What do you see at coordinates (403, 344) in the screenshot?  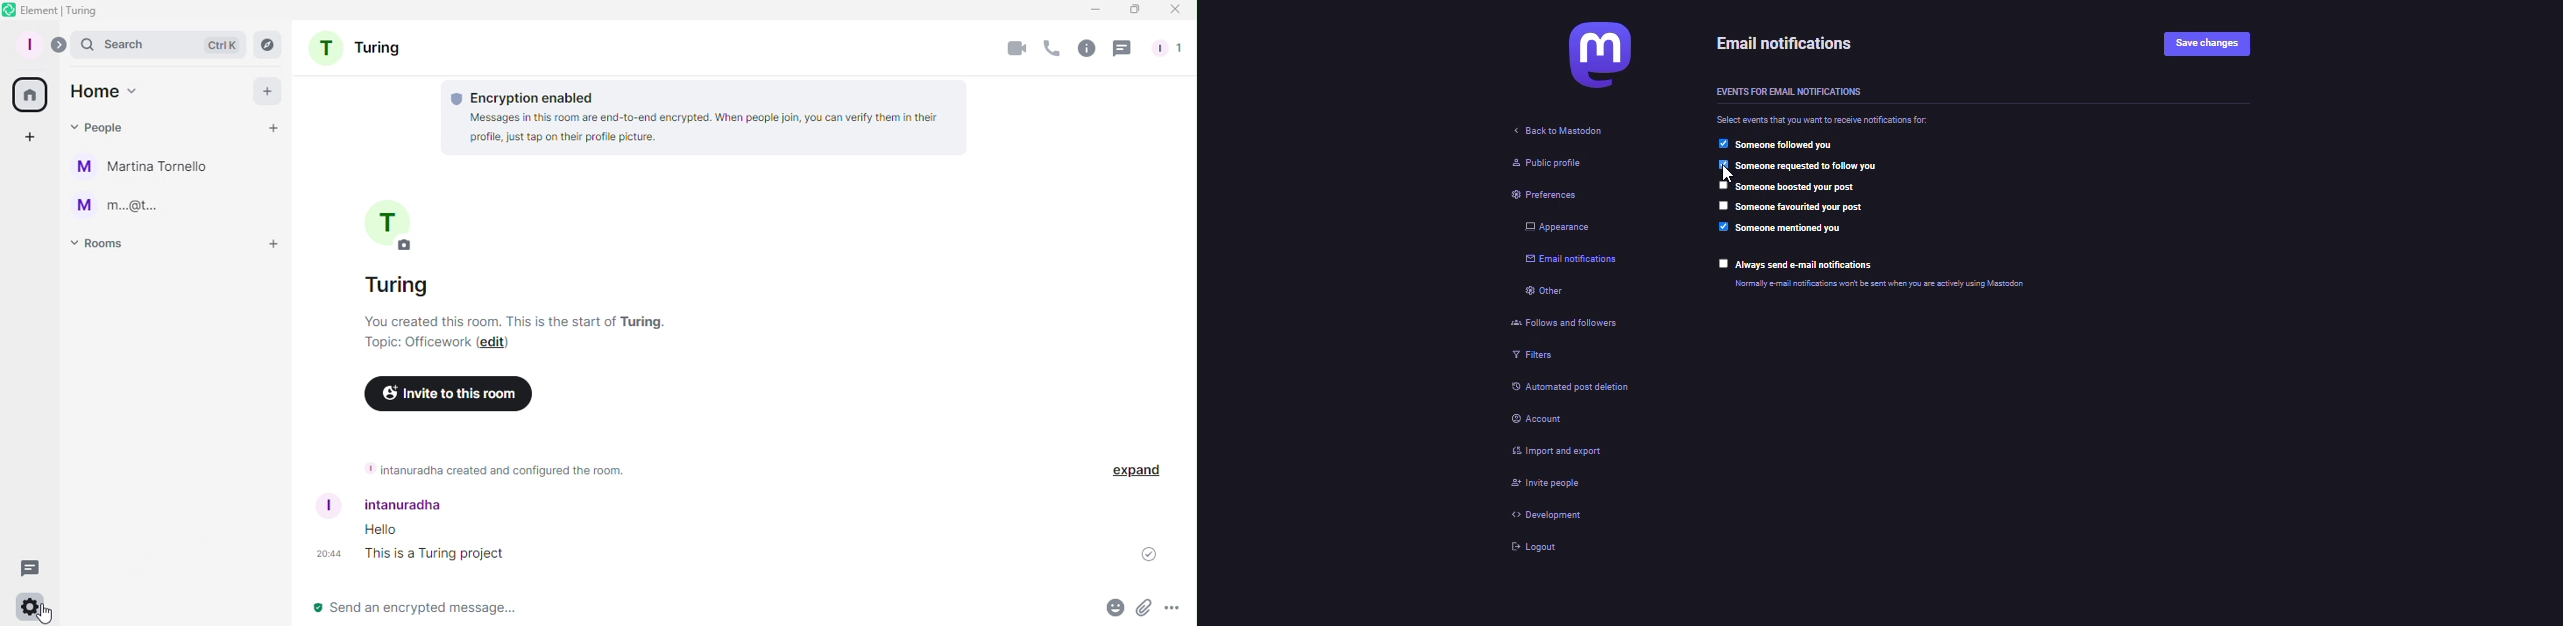 I see `Topic` at bounding box center [403, 344].